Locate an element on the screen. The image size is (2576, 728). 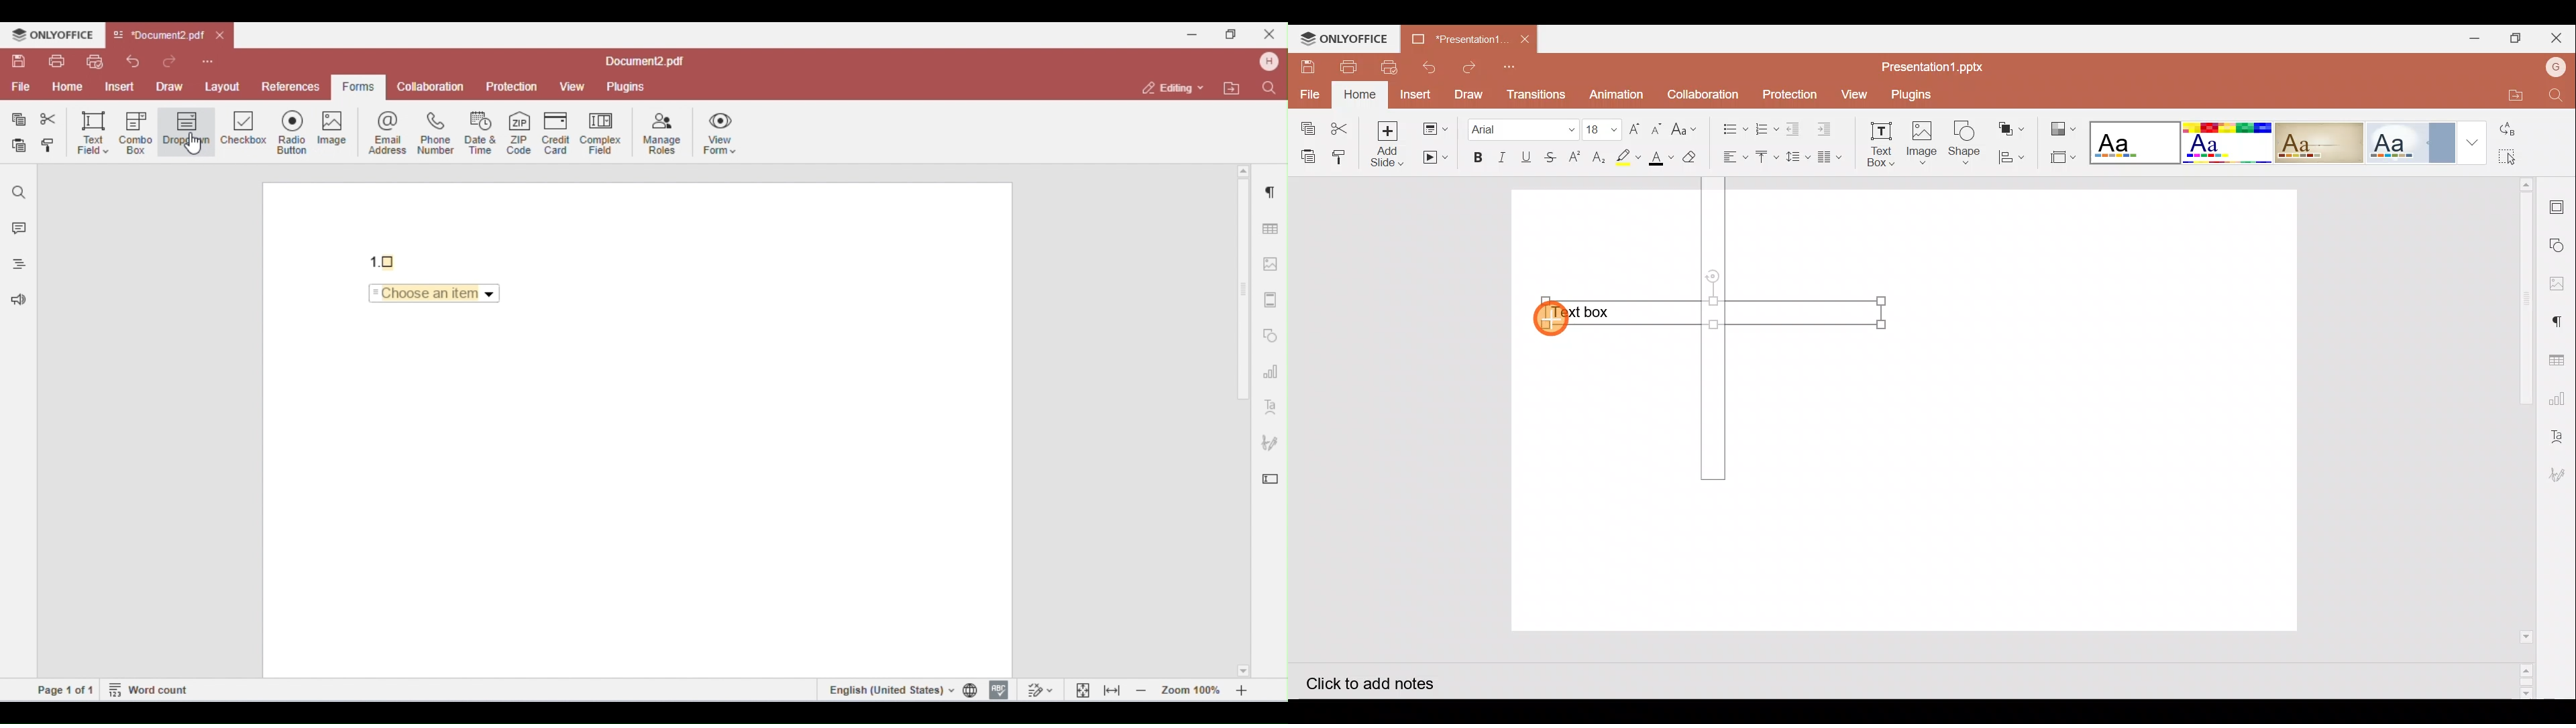
Close document is located at coordinates (1524, 38).